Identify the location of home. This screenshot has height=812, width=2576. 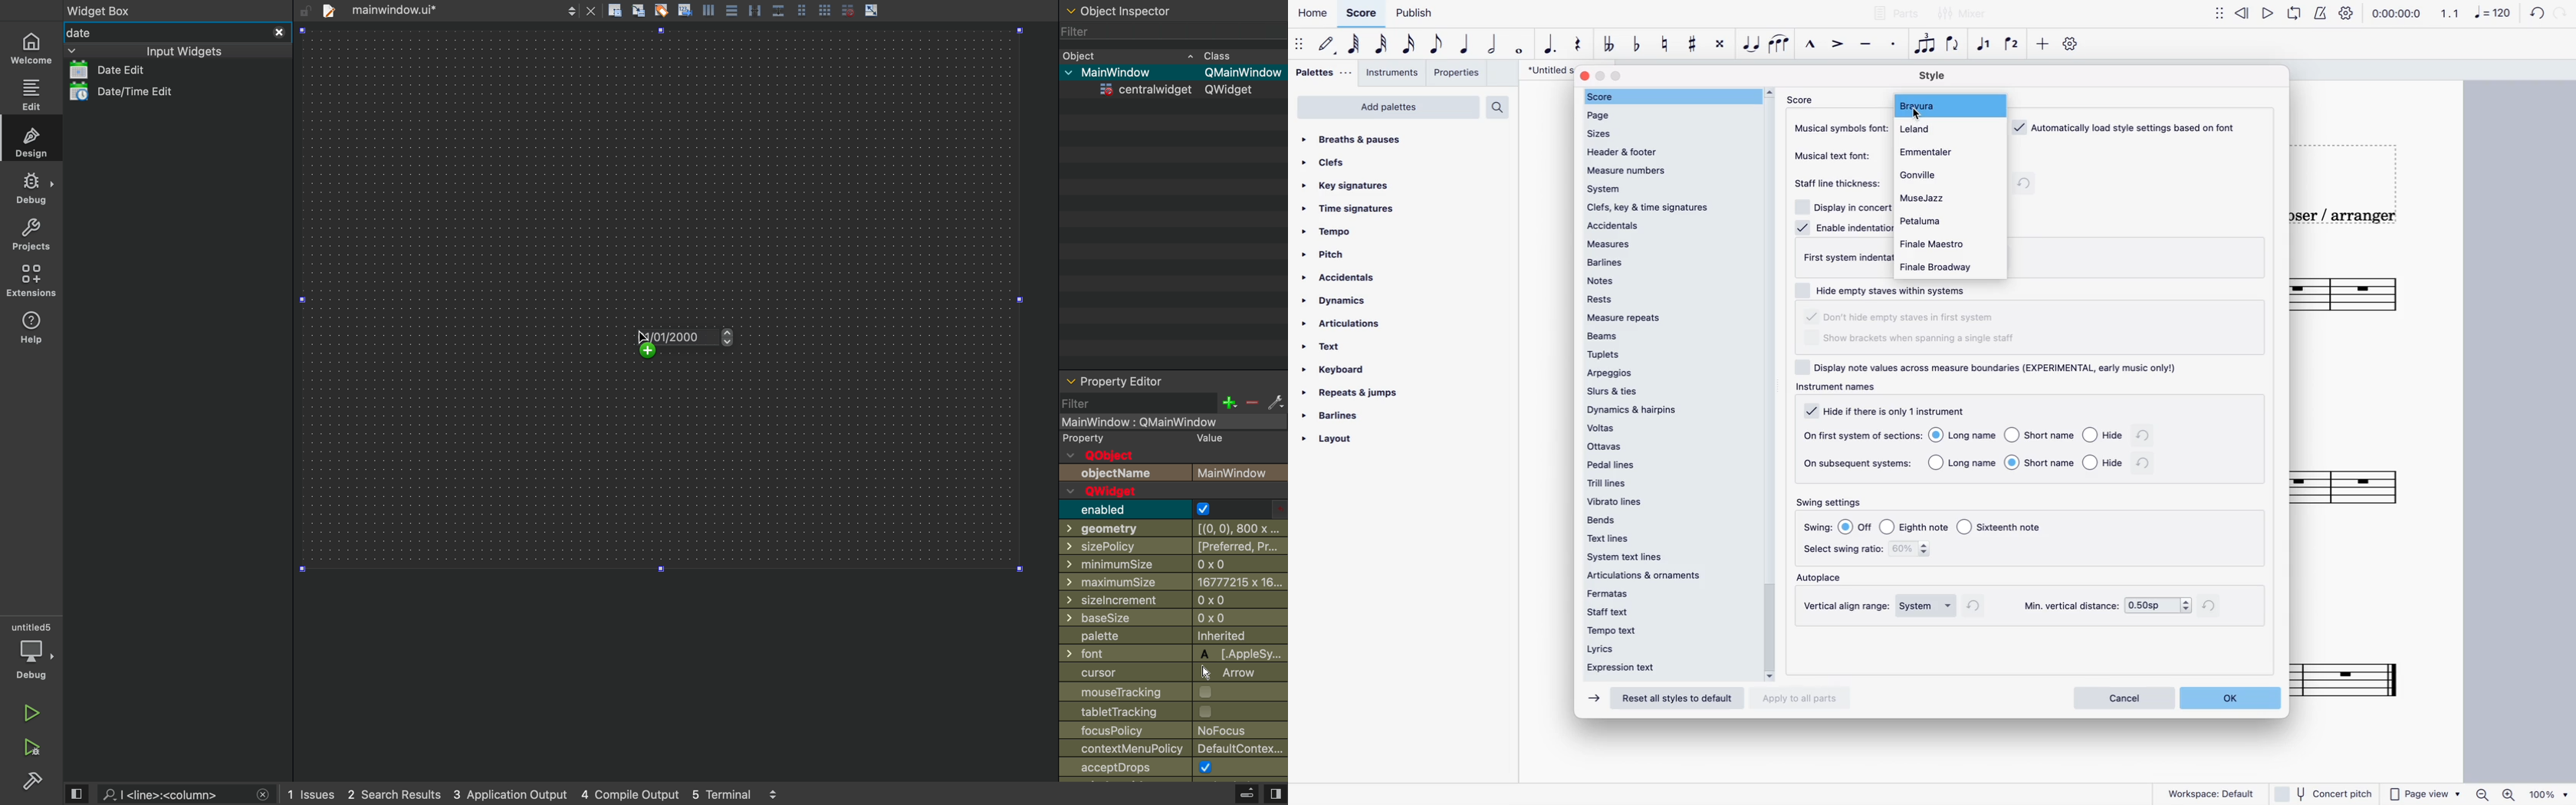
(30, 47).